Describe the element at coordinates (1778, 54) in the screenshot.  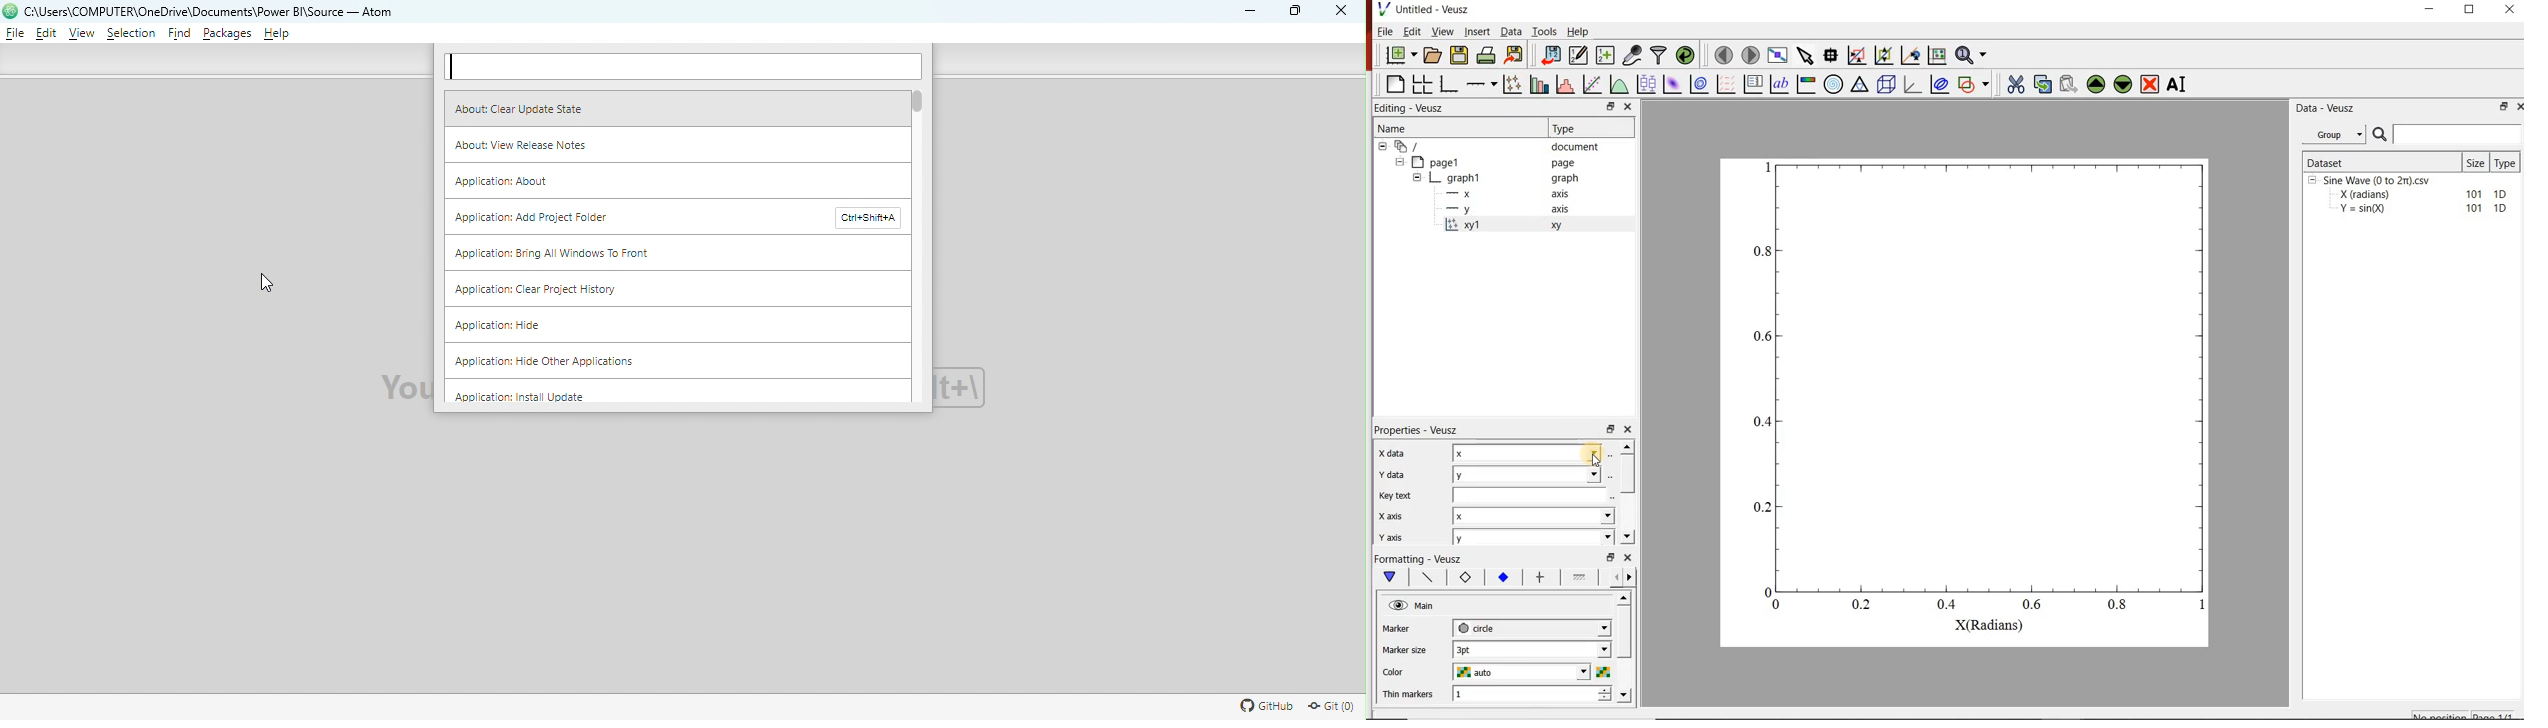
I see `view plot full screen` at that location.